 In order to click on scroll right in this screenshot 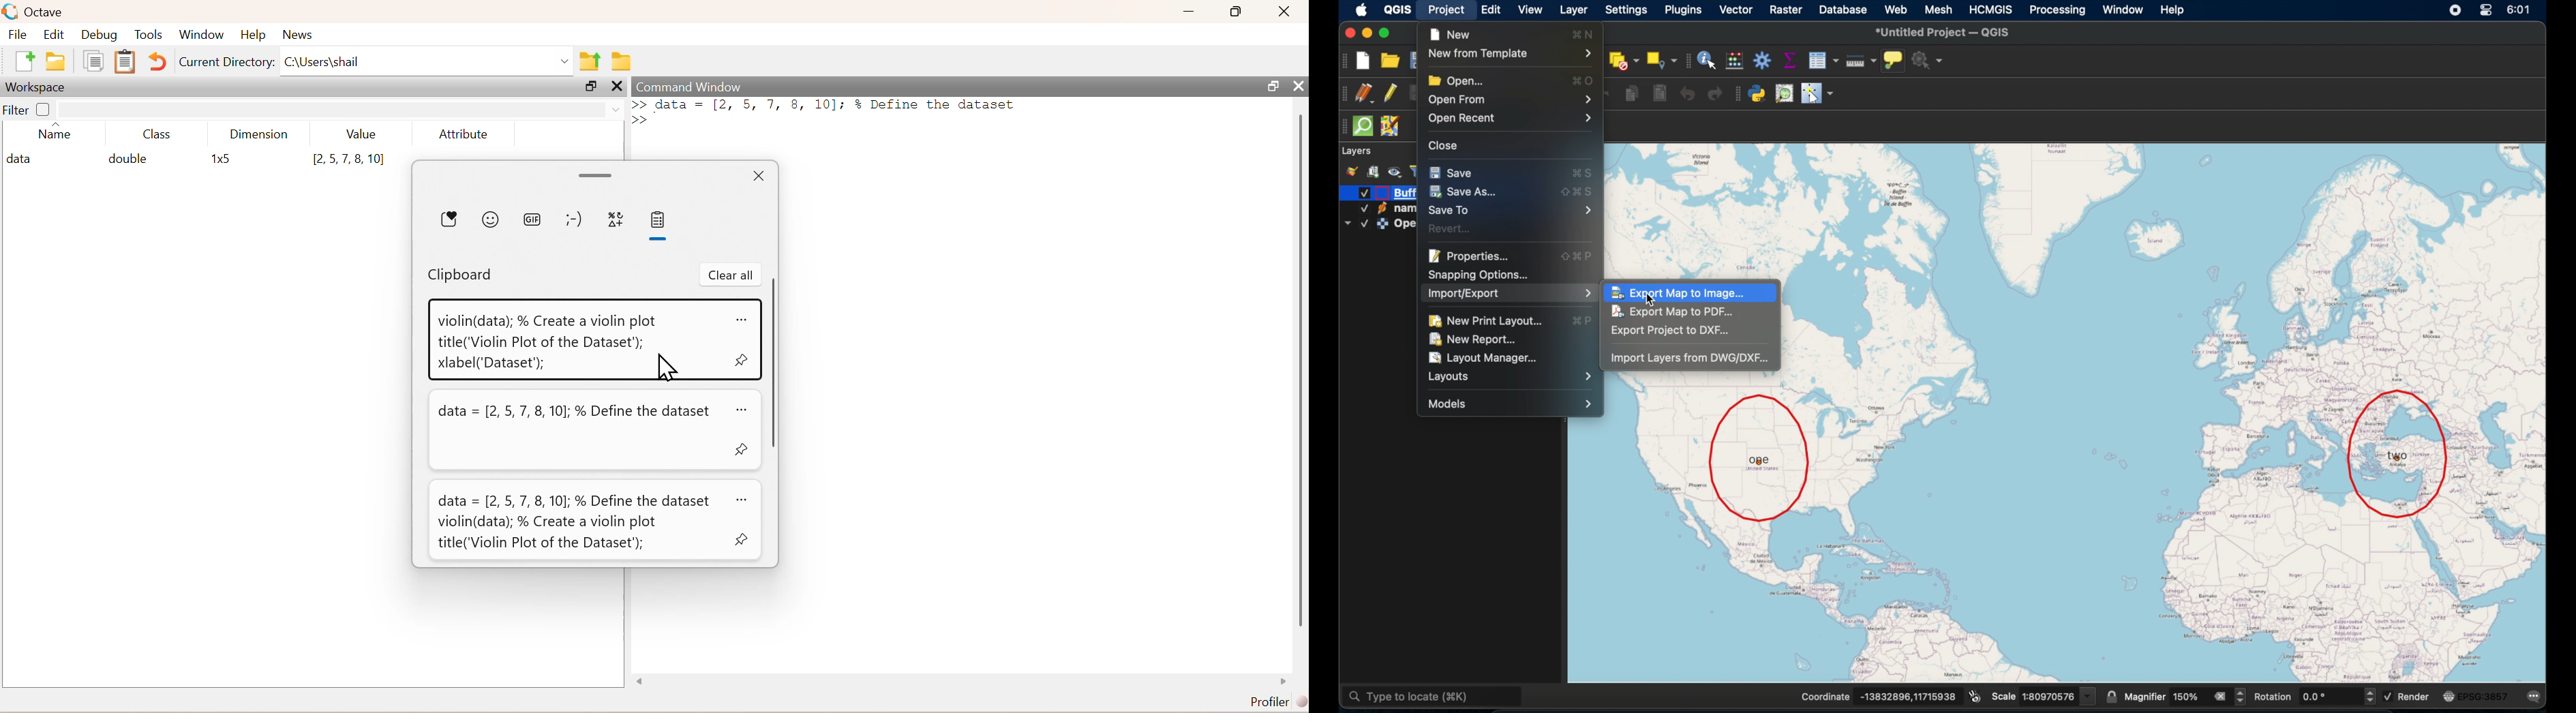, I will do `click(1284, 682)`.